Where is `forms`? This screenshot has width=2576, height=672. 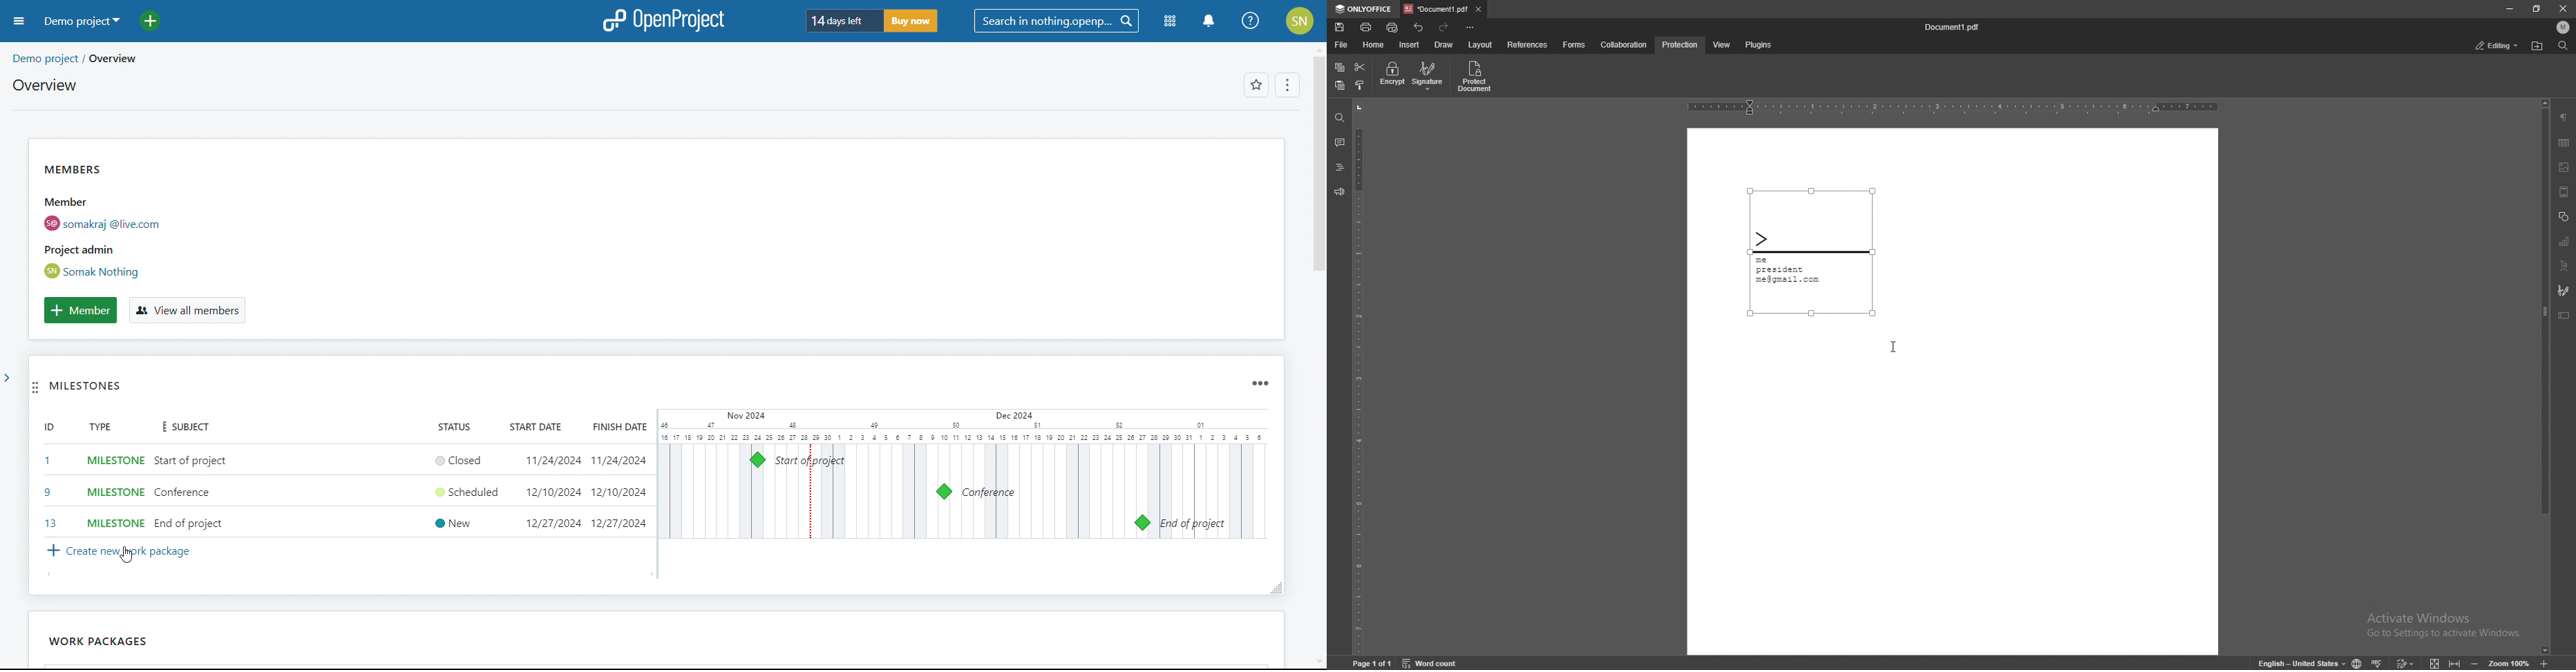
forms is located at coordinates (1575, 45).